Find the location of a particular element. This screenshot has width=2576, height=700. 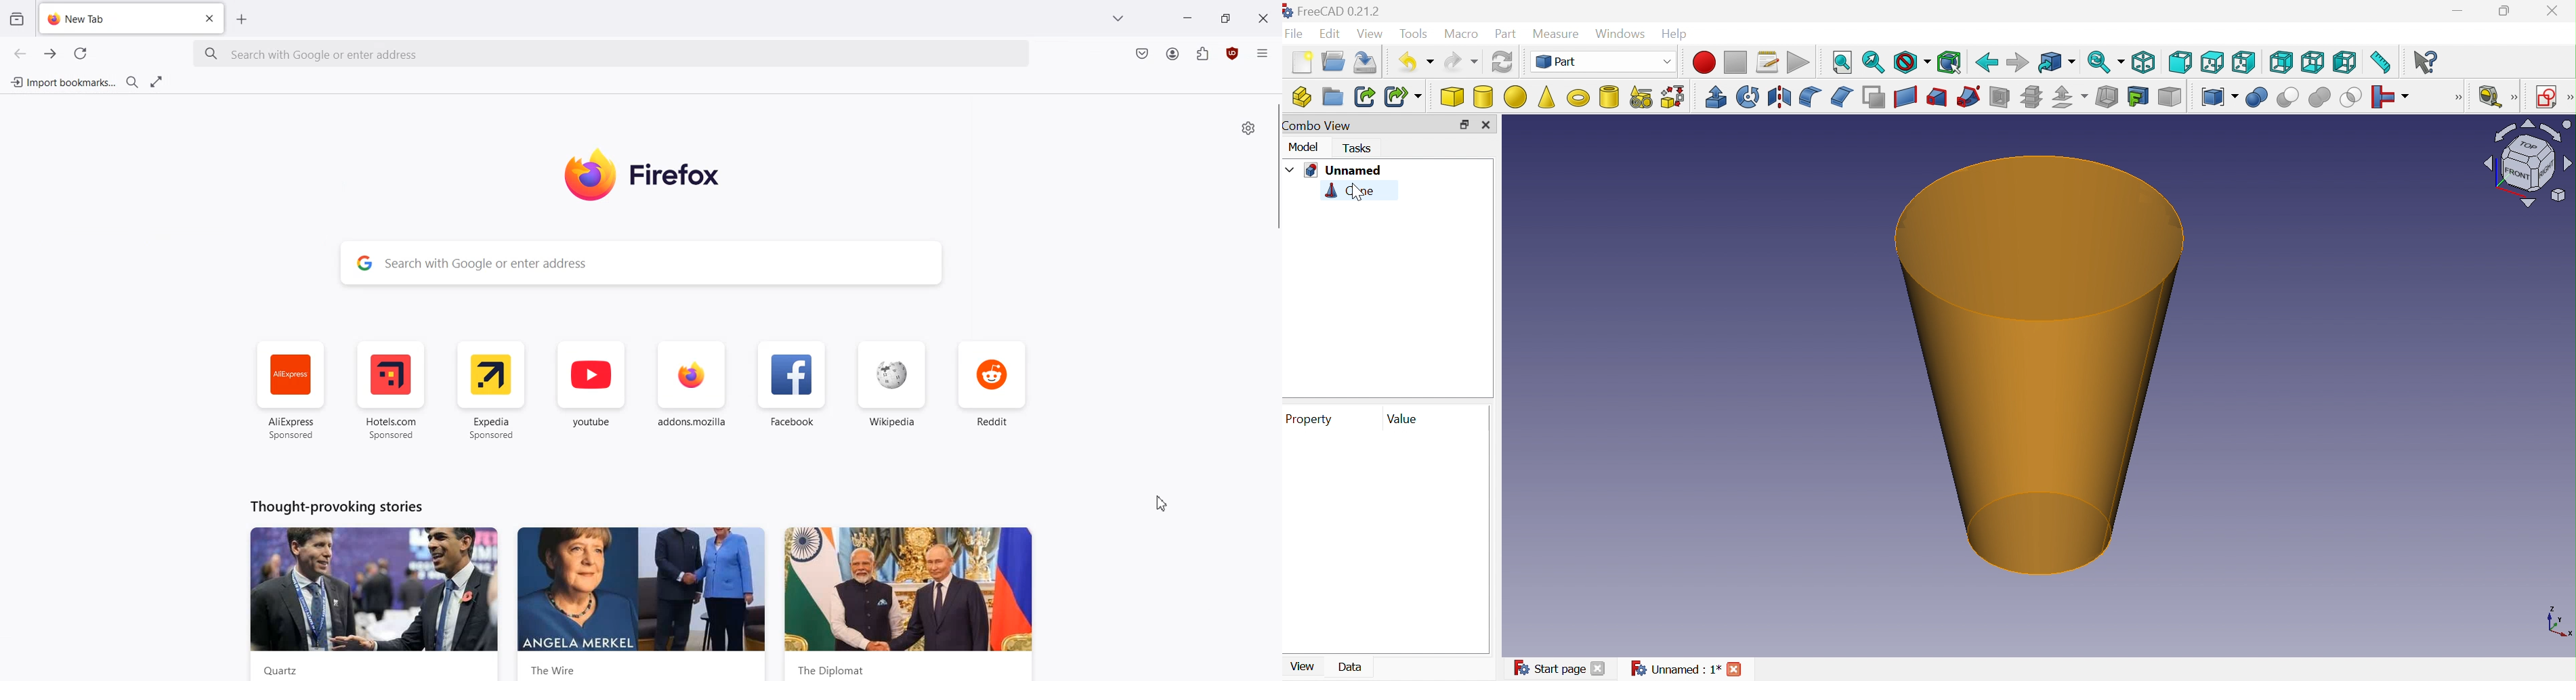

Stop macro recording is located at coordinates (1735, 62).